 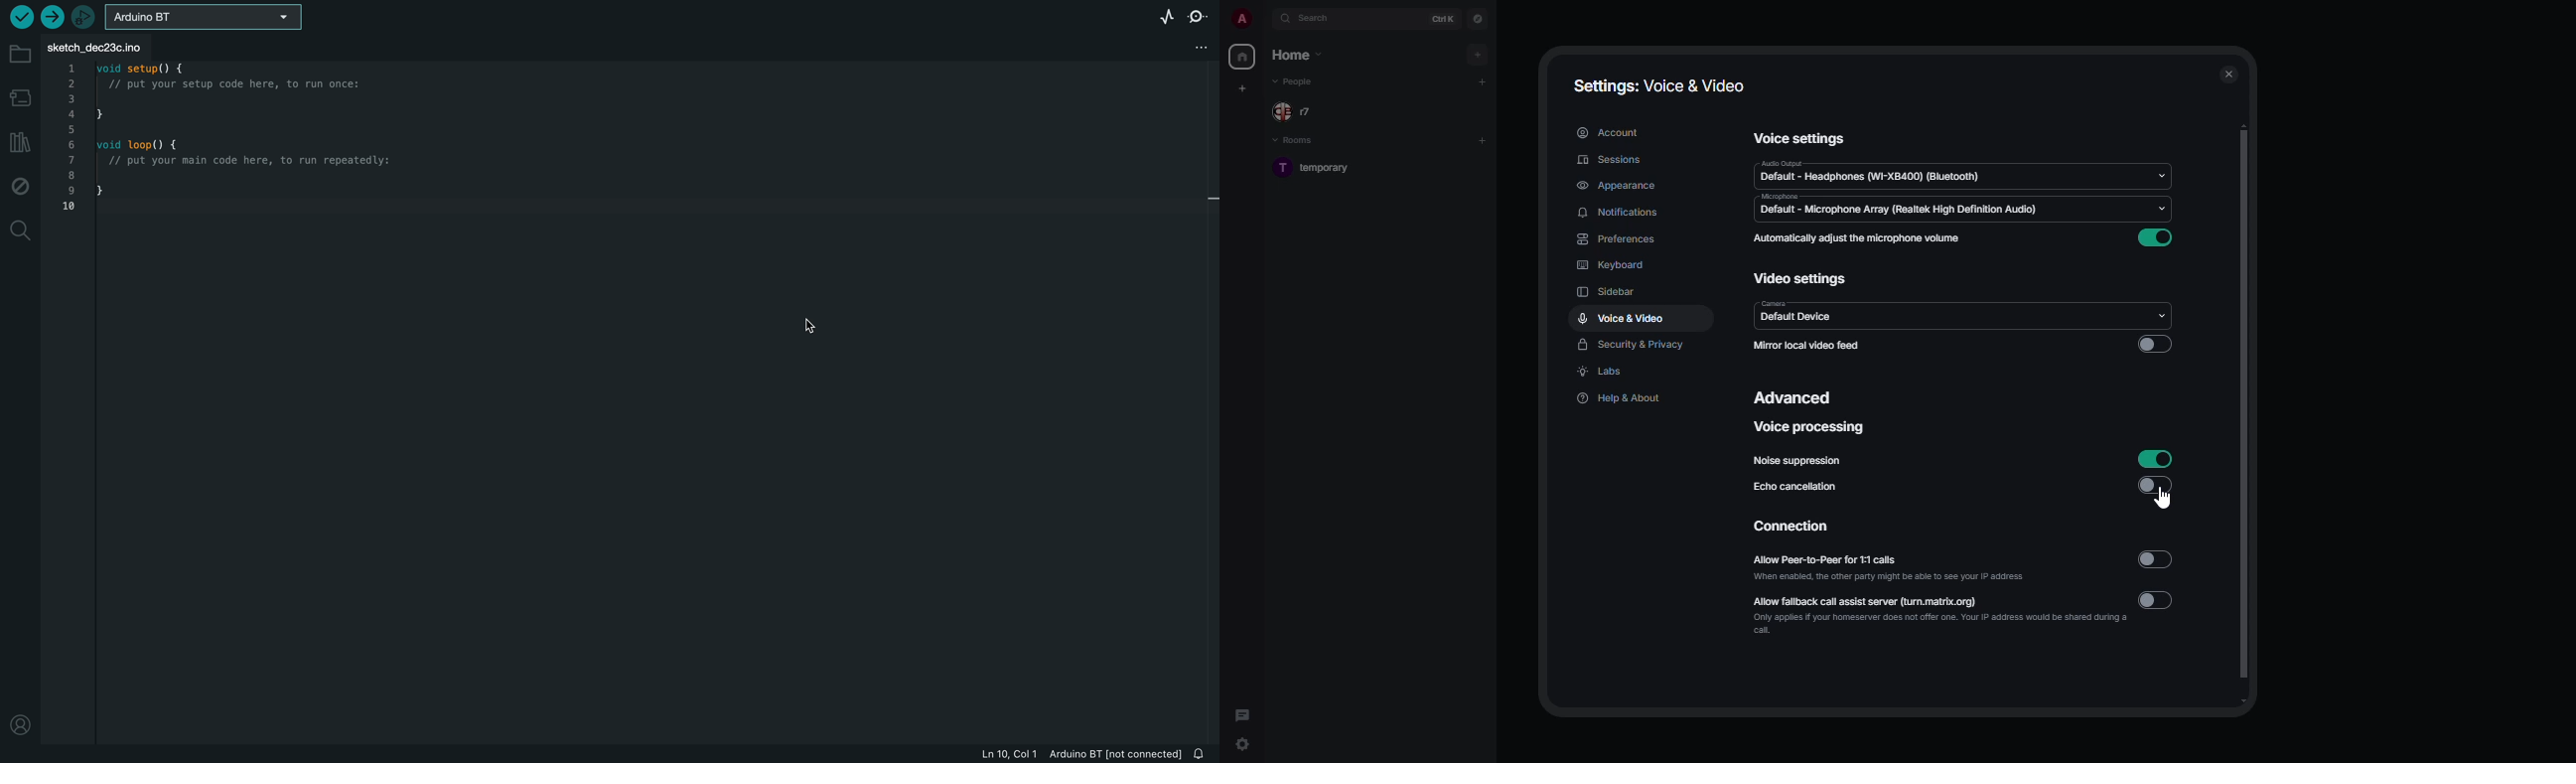 I want to click on disabled, so click(x=2155, y=485).